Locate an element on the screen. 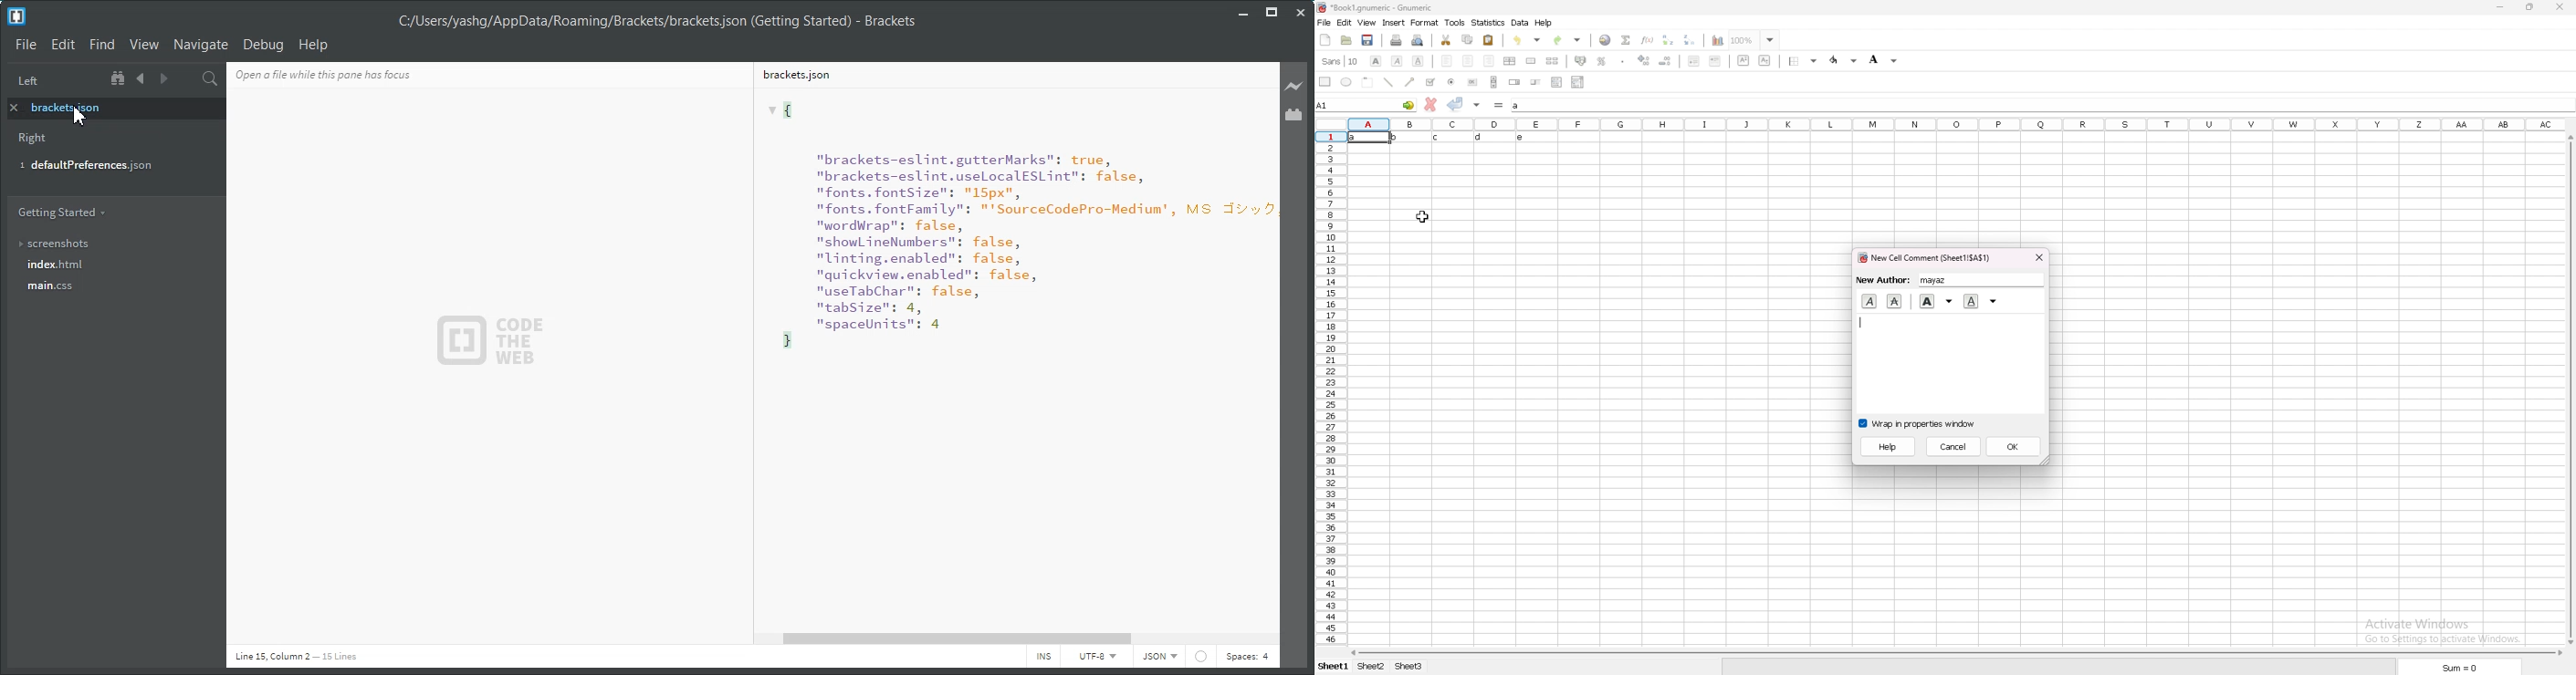 This screenshot has height=700, width=2576. wrap in properties window is located at coordinates (1918, 423).